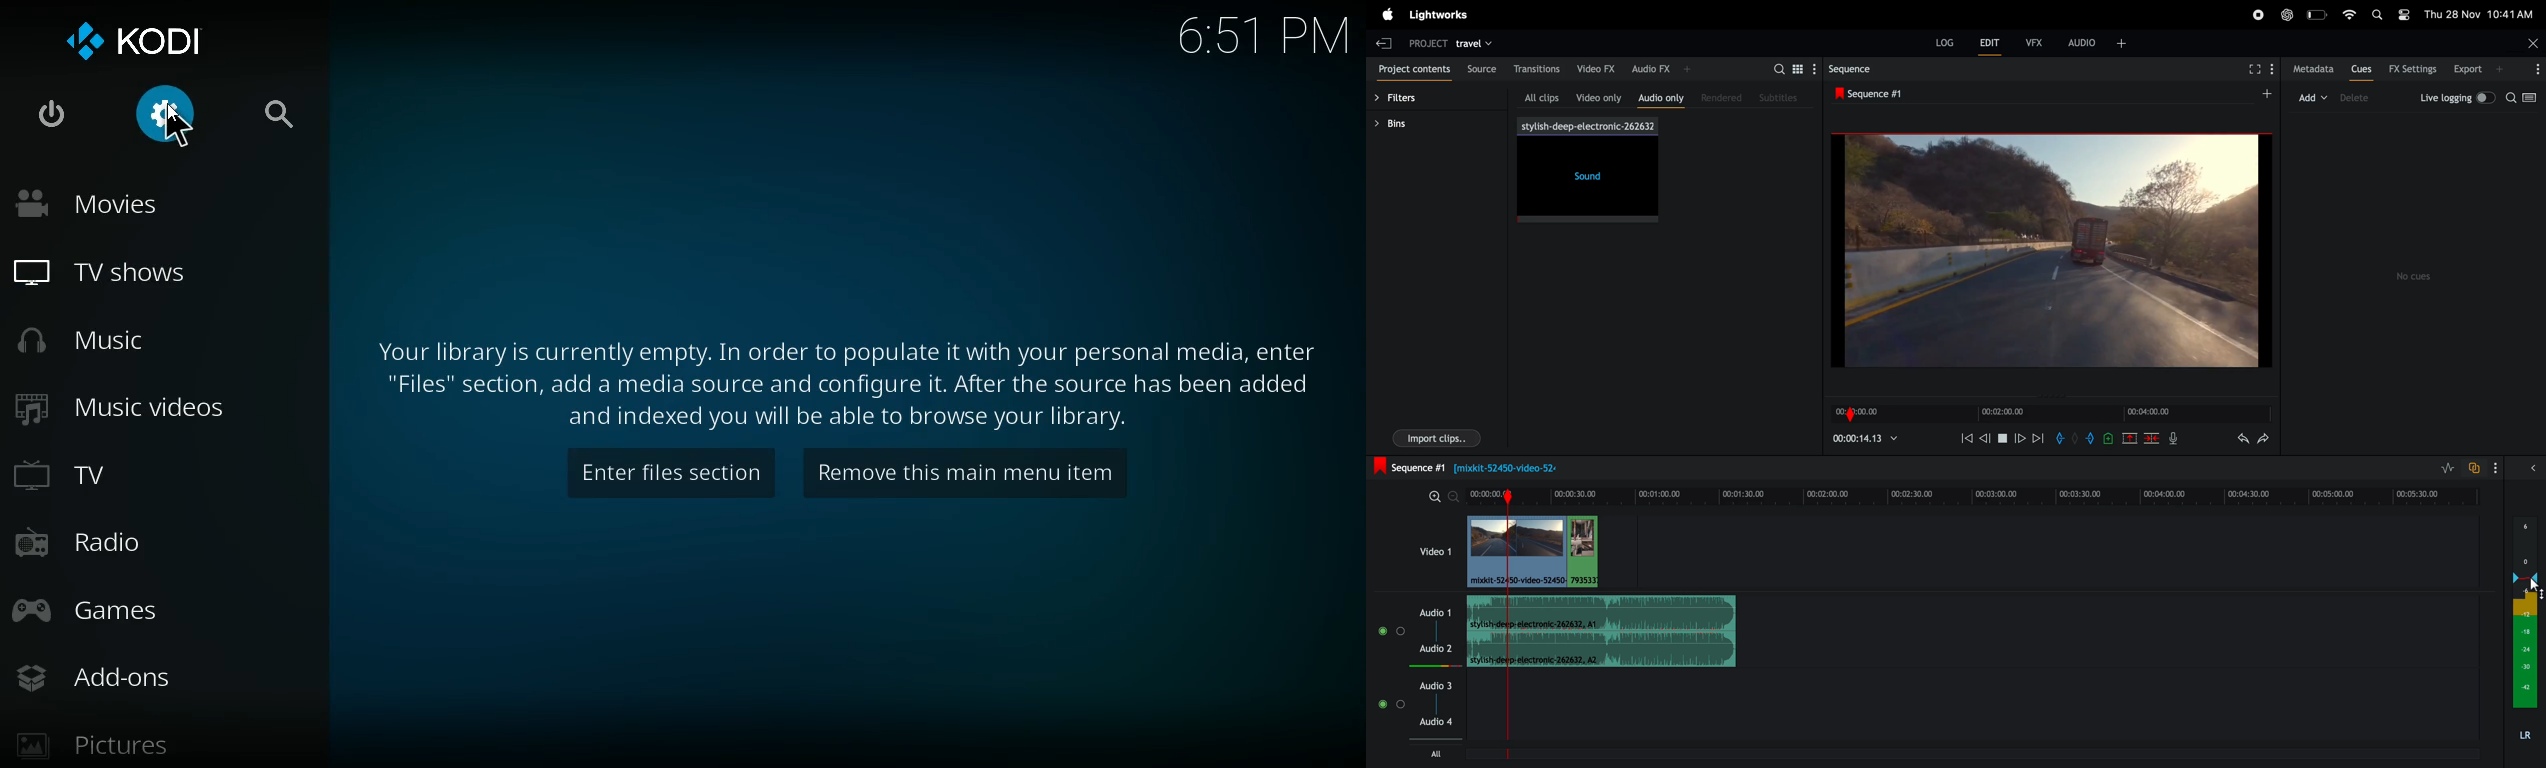 The height and width of the screenshot is (784, 2548). What do you see at coordinates (1945, 42) in the screenshot?
I see `LOG` at bounding box center [1945, 42].